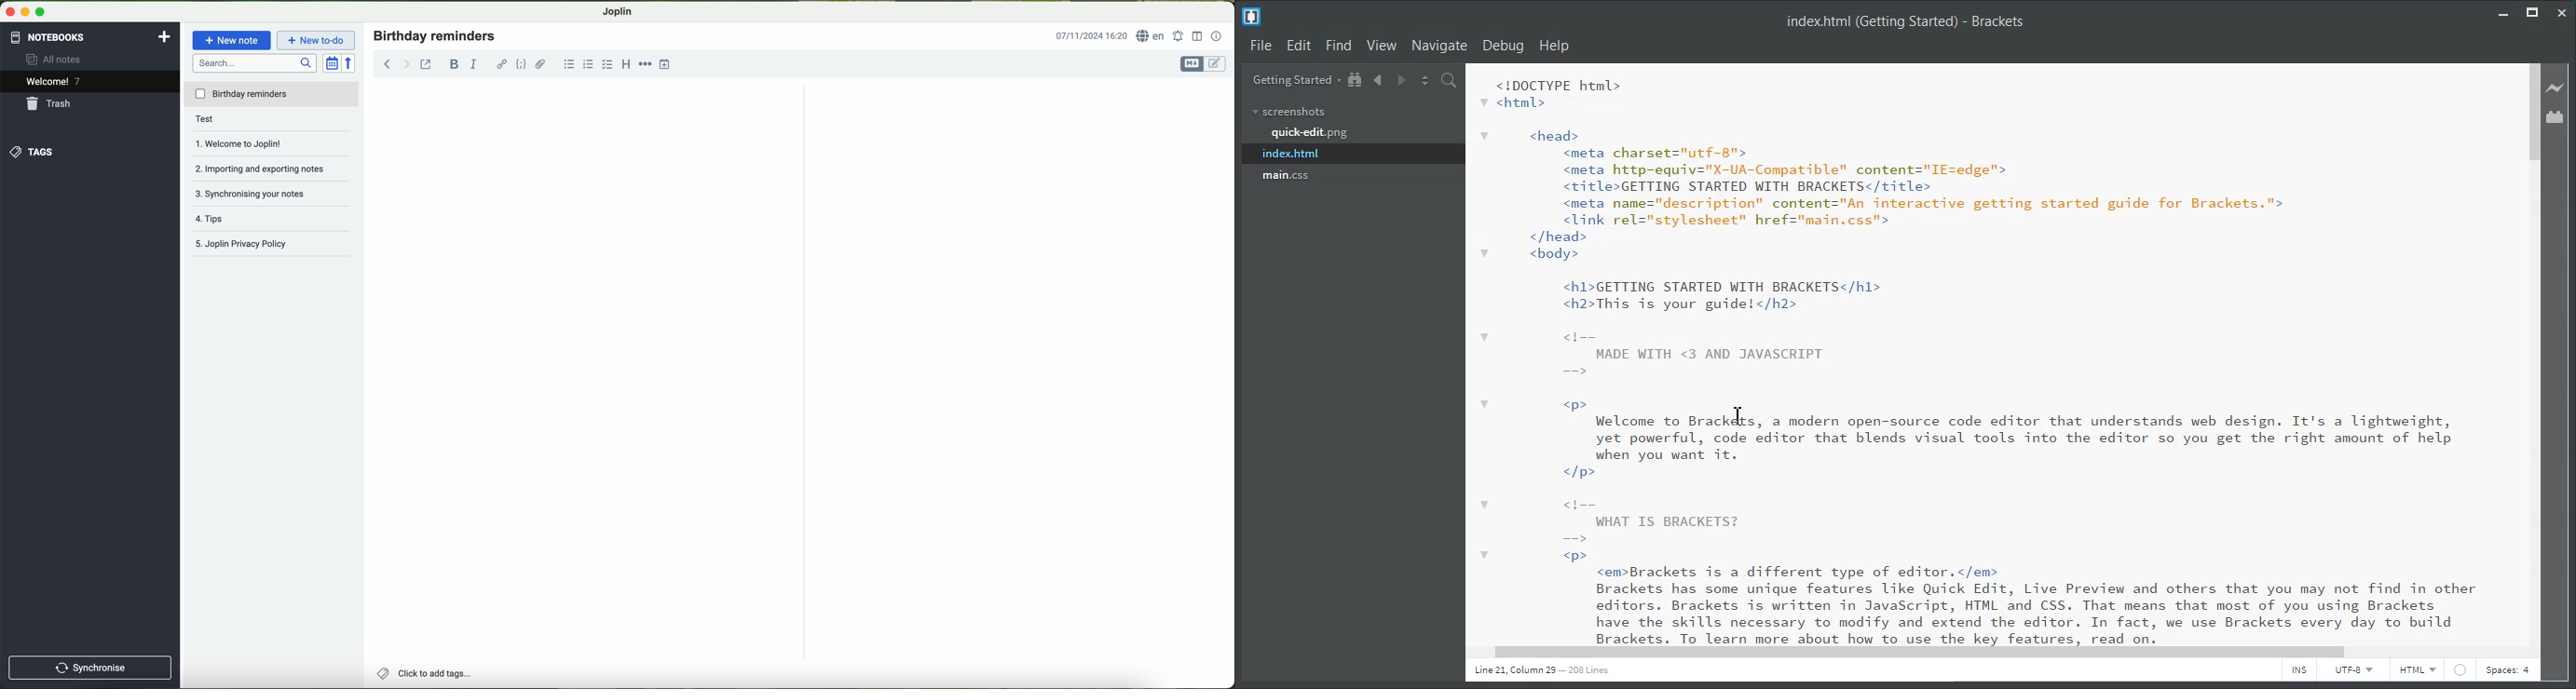 This screenshot has width=2576, height=700. I want to click on add tags, so click(427, 673).